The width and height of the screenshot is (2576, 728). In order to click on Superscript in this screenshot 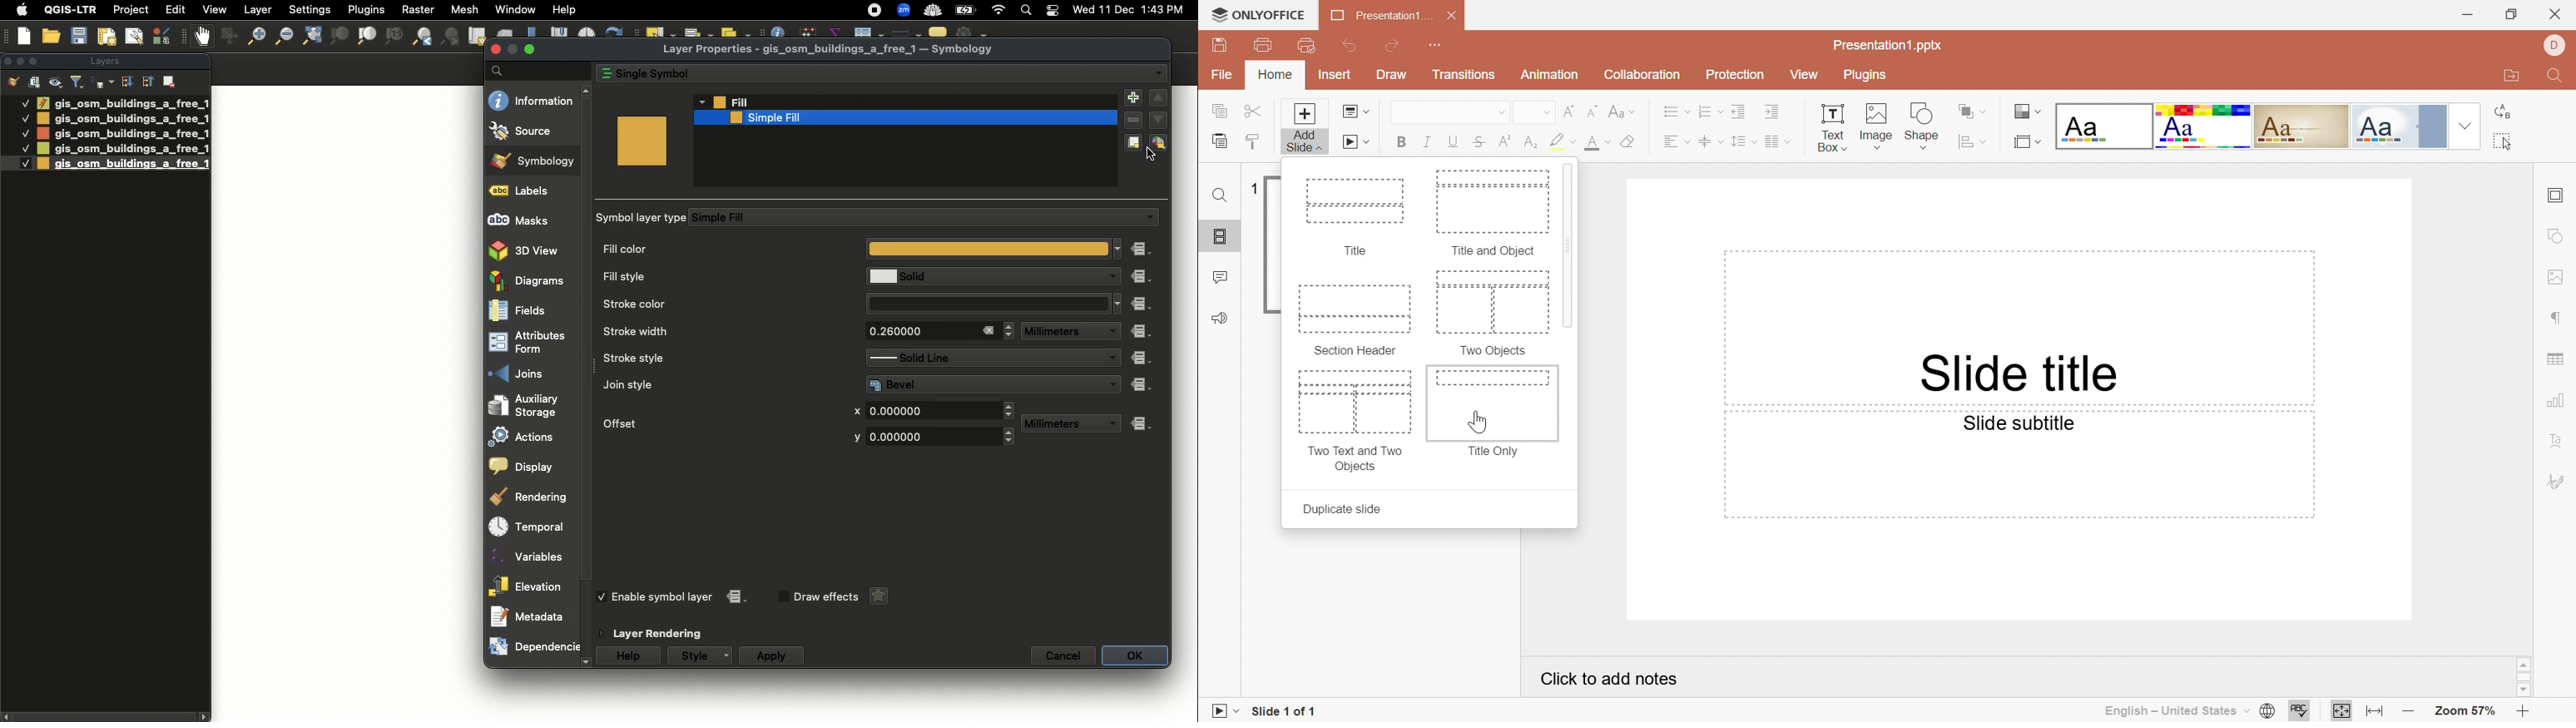, I will do `click(1504, 141)`.